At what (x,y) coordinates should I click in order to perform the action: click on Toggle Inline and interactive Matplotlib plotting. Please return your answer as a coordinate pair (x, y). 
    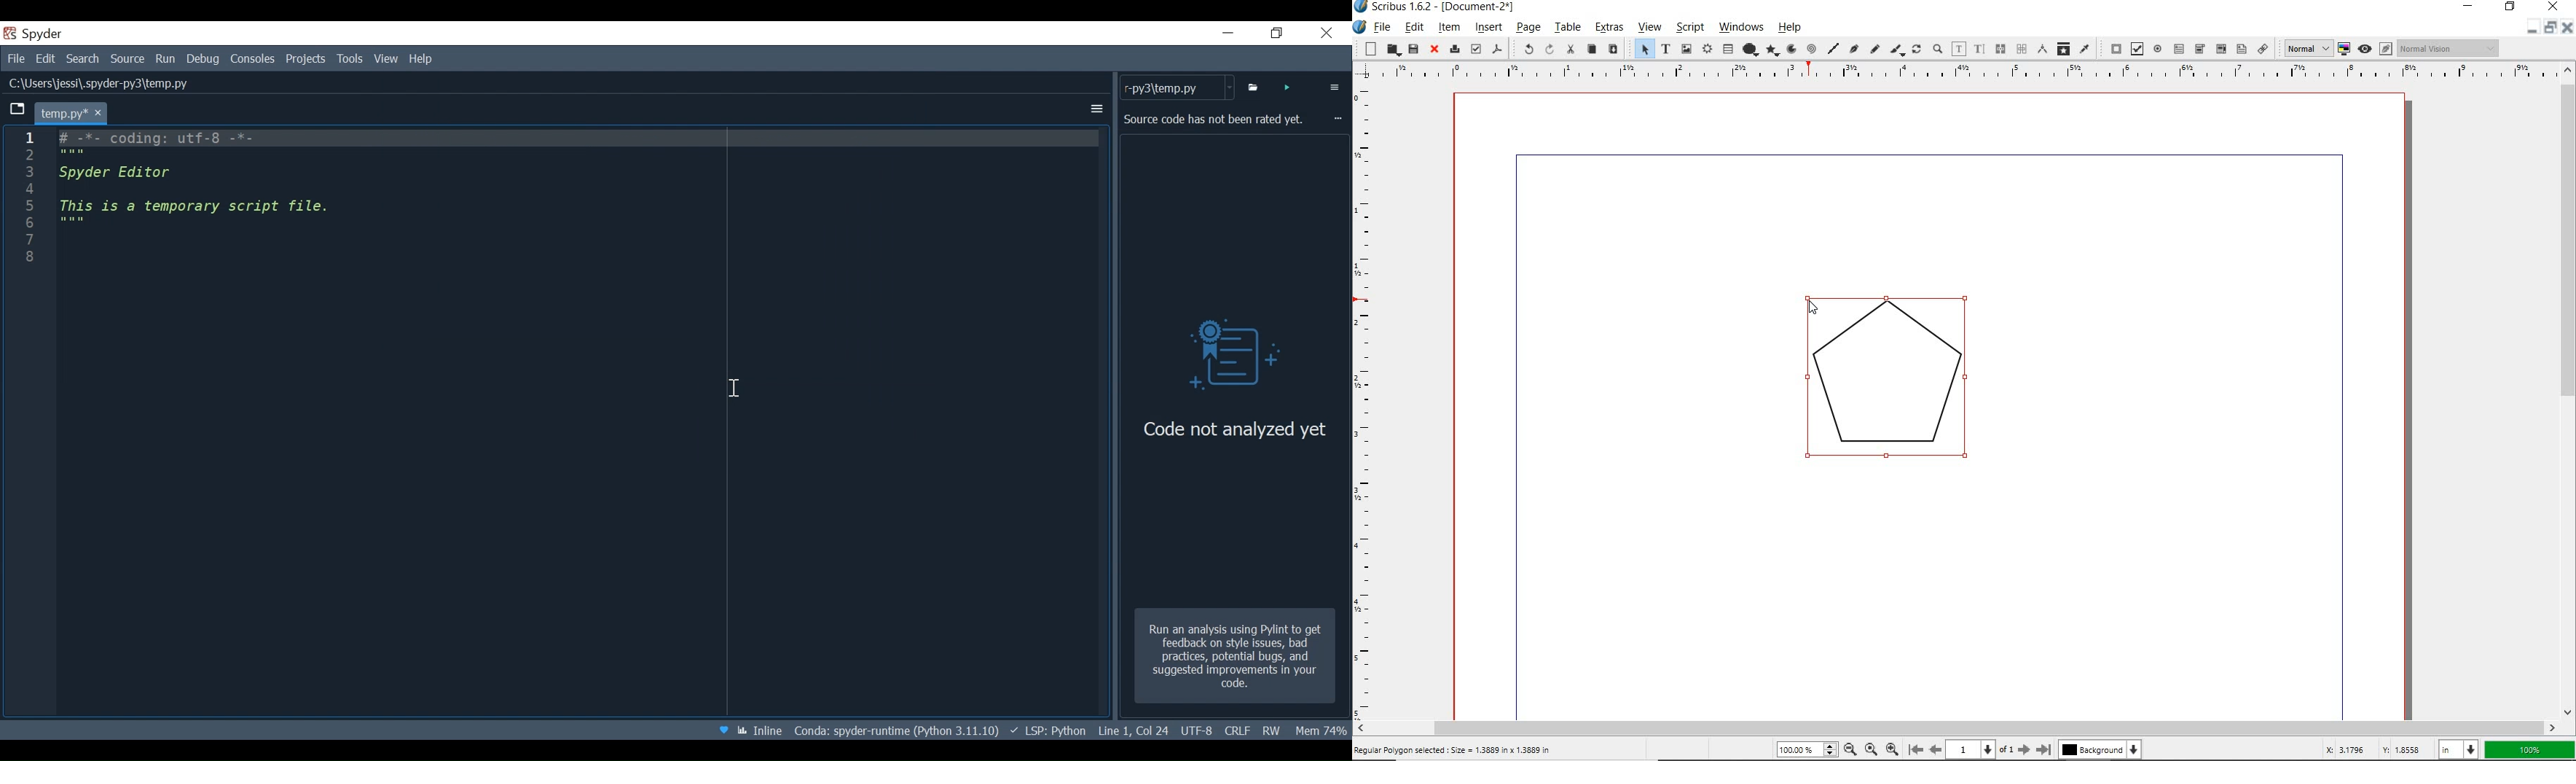
    Looking at the image, I should click on (759, 731).